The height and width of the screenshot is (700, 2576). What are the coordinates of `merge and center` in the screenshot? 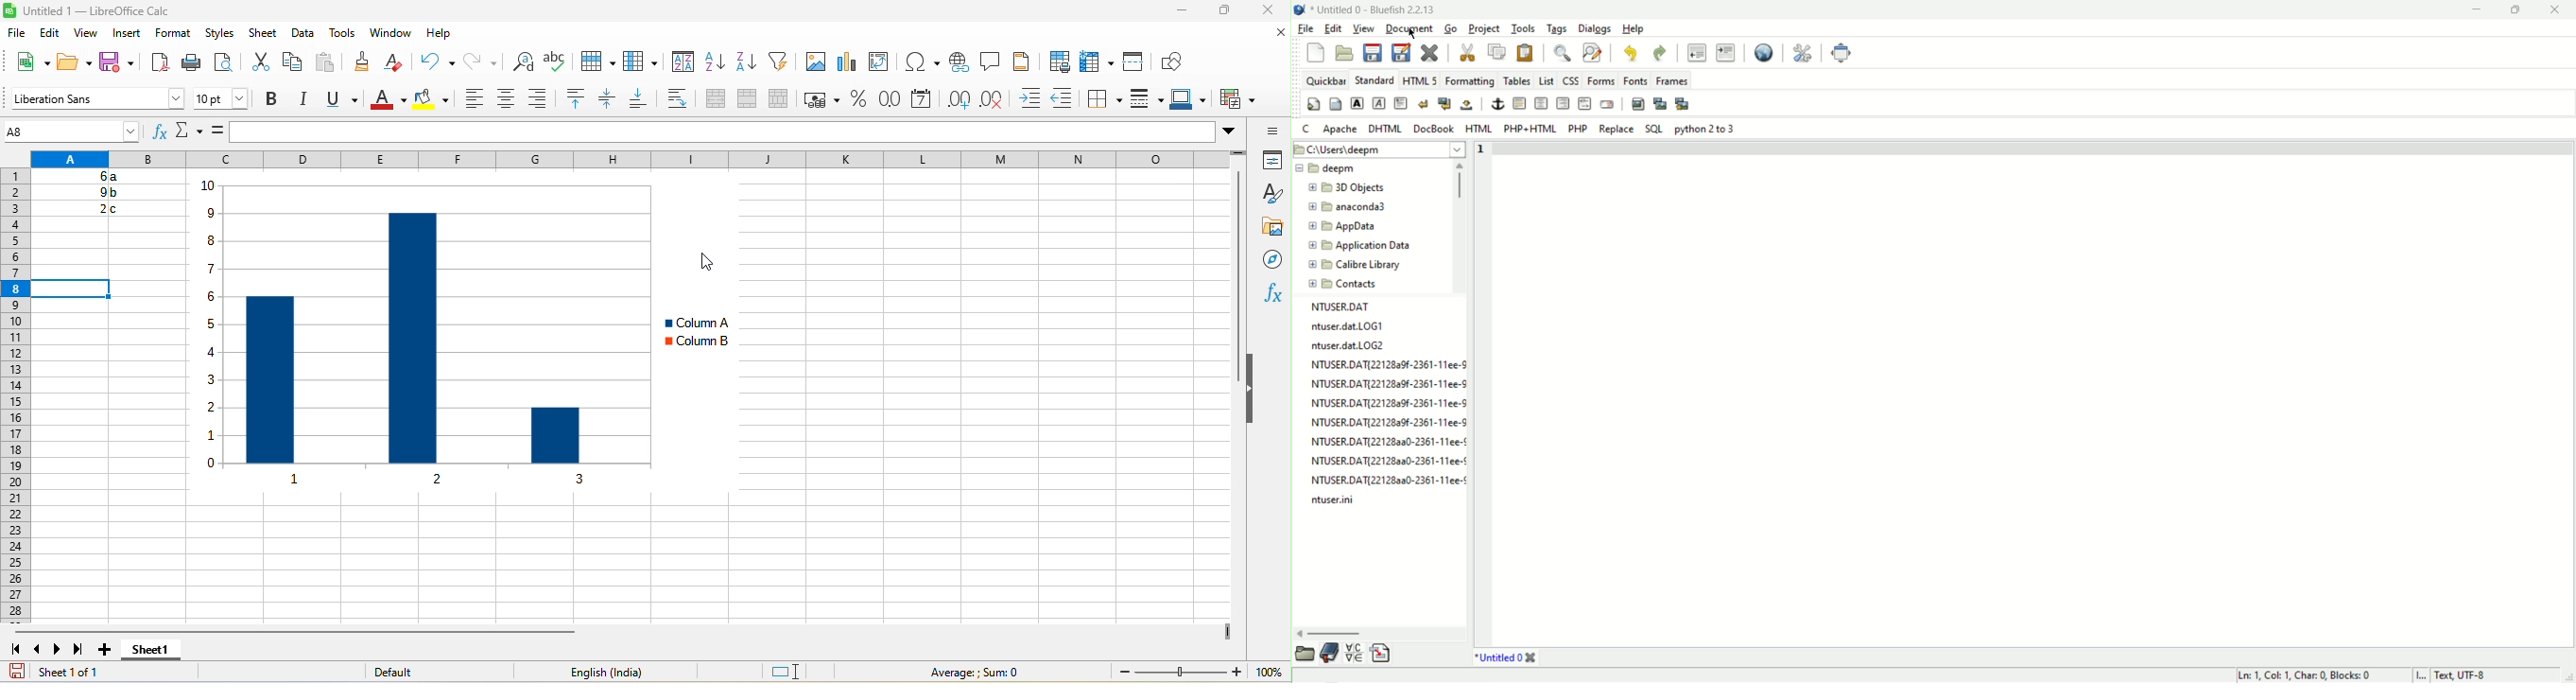 It's located at (717, 101).